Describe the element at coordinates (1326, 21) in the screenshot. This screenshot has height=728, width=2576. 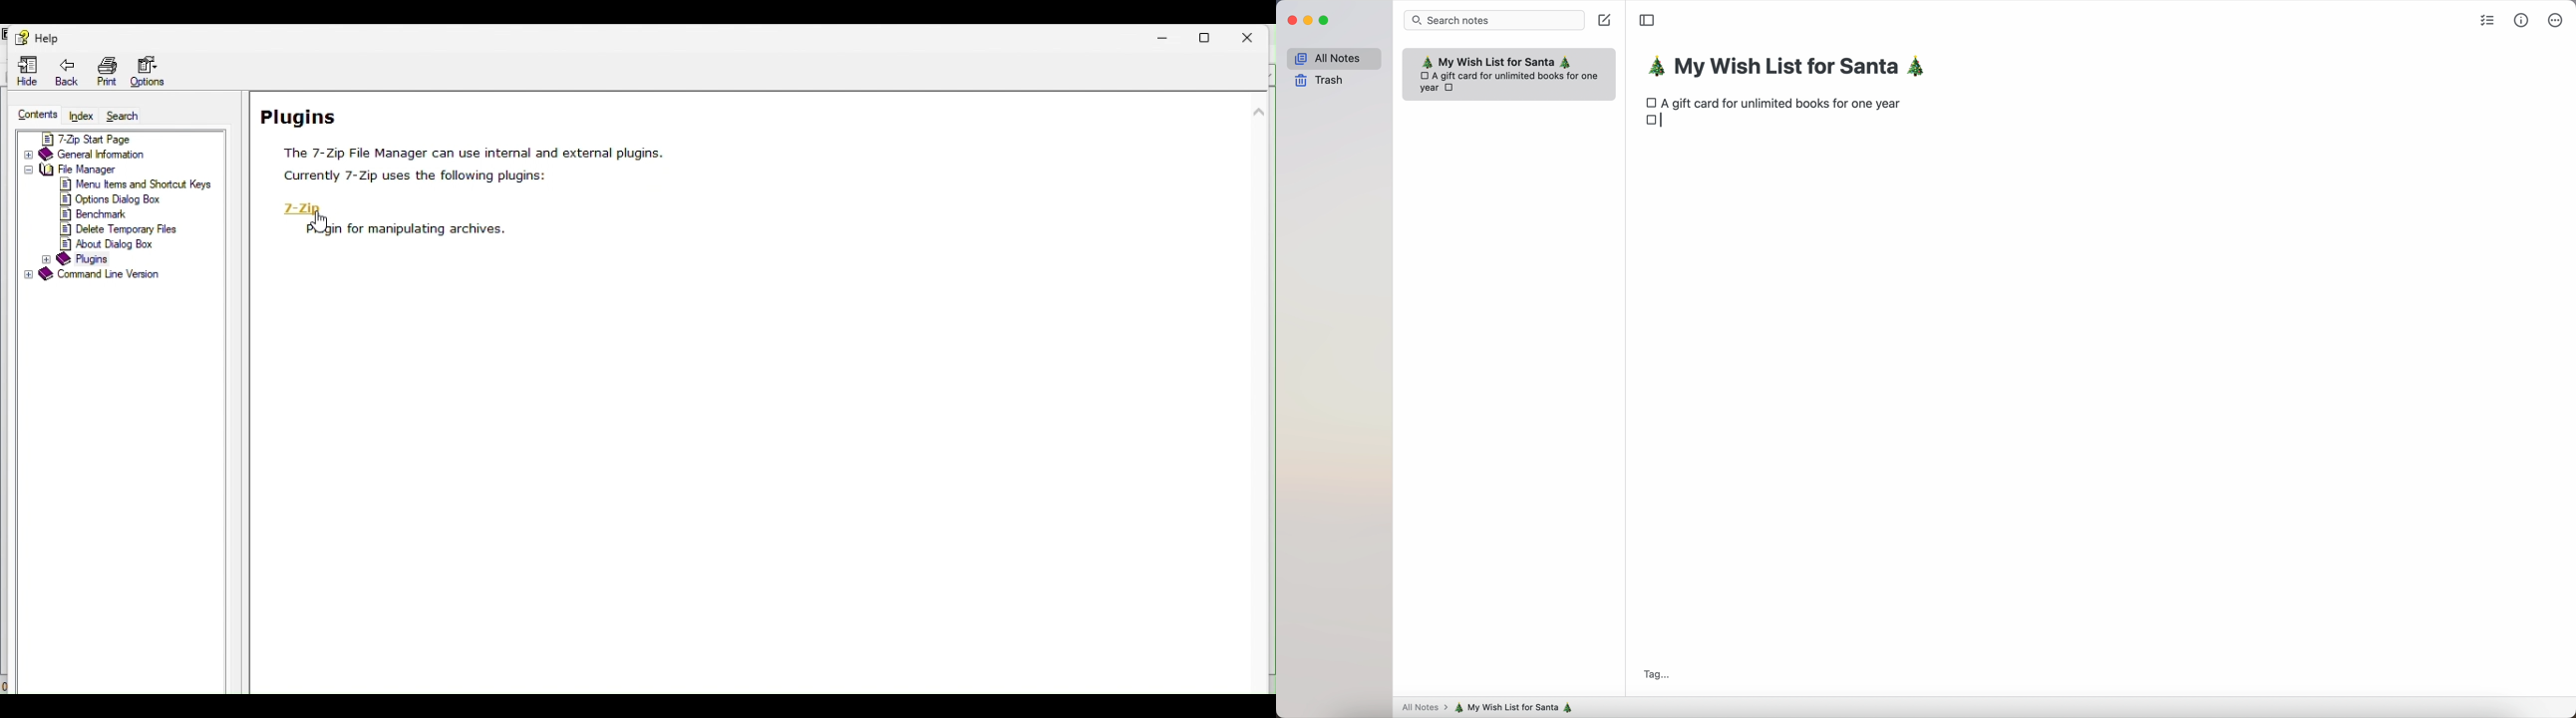
I see `maximize` at that location.